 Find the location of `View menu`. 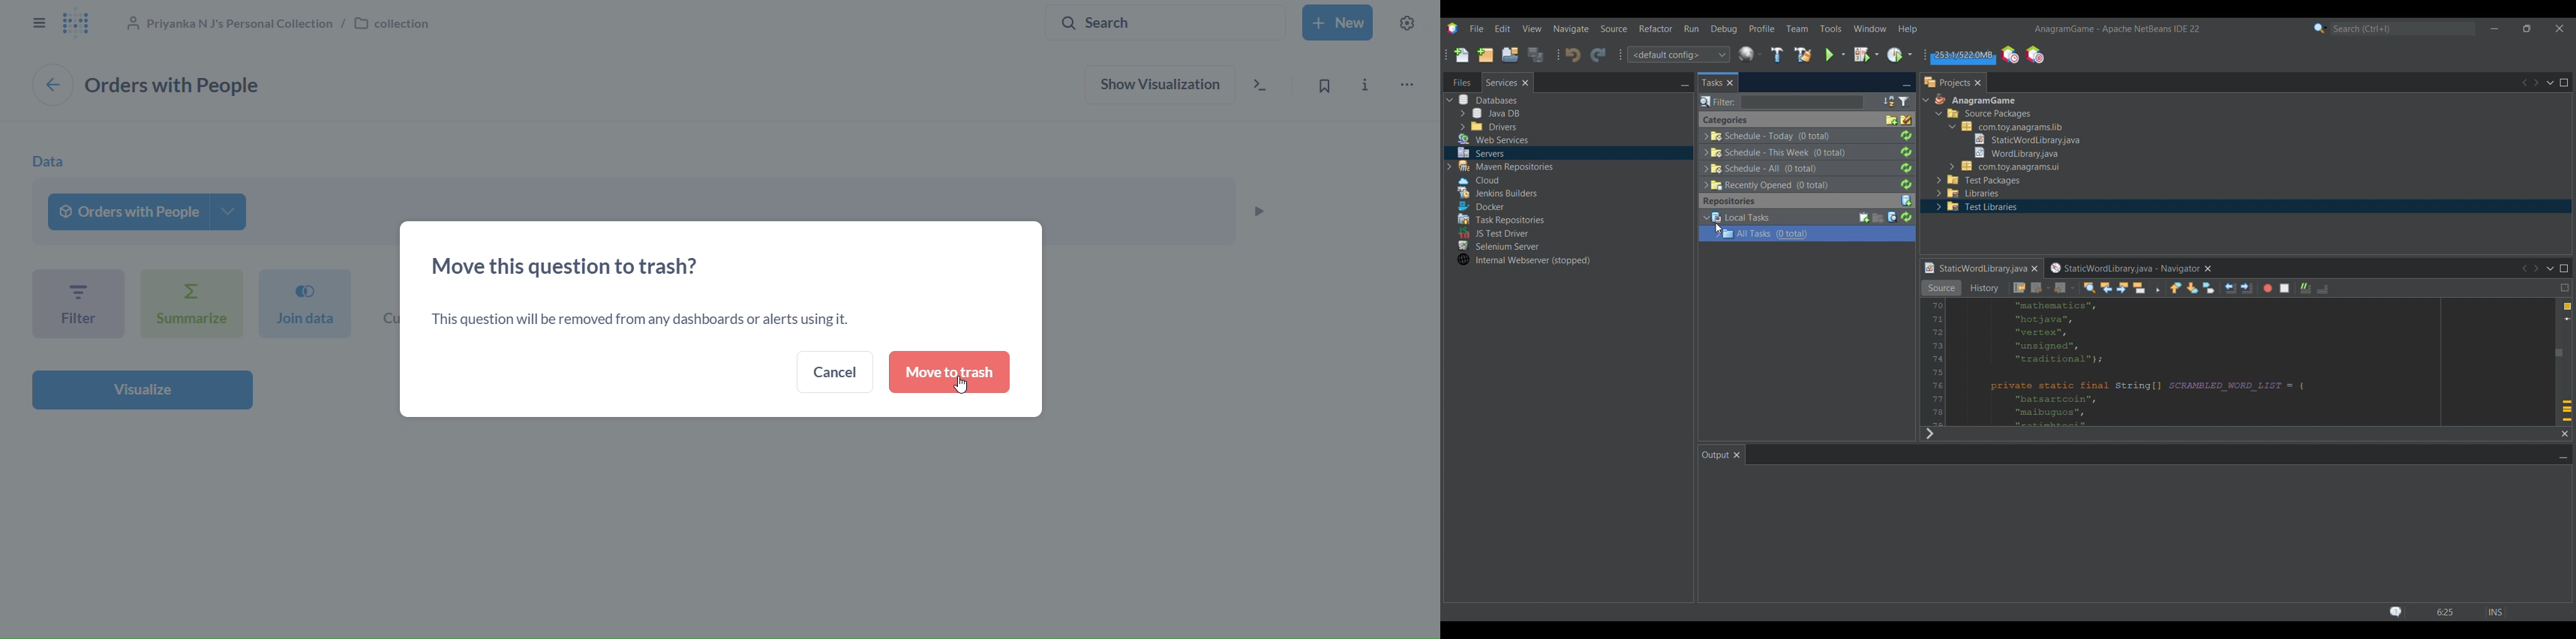

View menu is located at coordinates (1532, 28).